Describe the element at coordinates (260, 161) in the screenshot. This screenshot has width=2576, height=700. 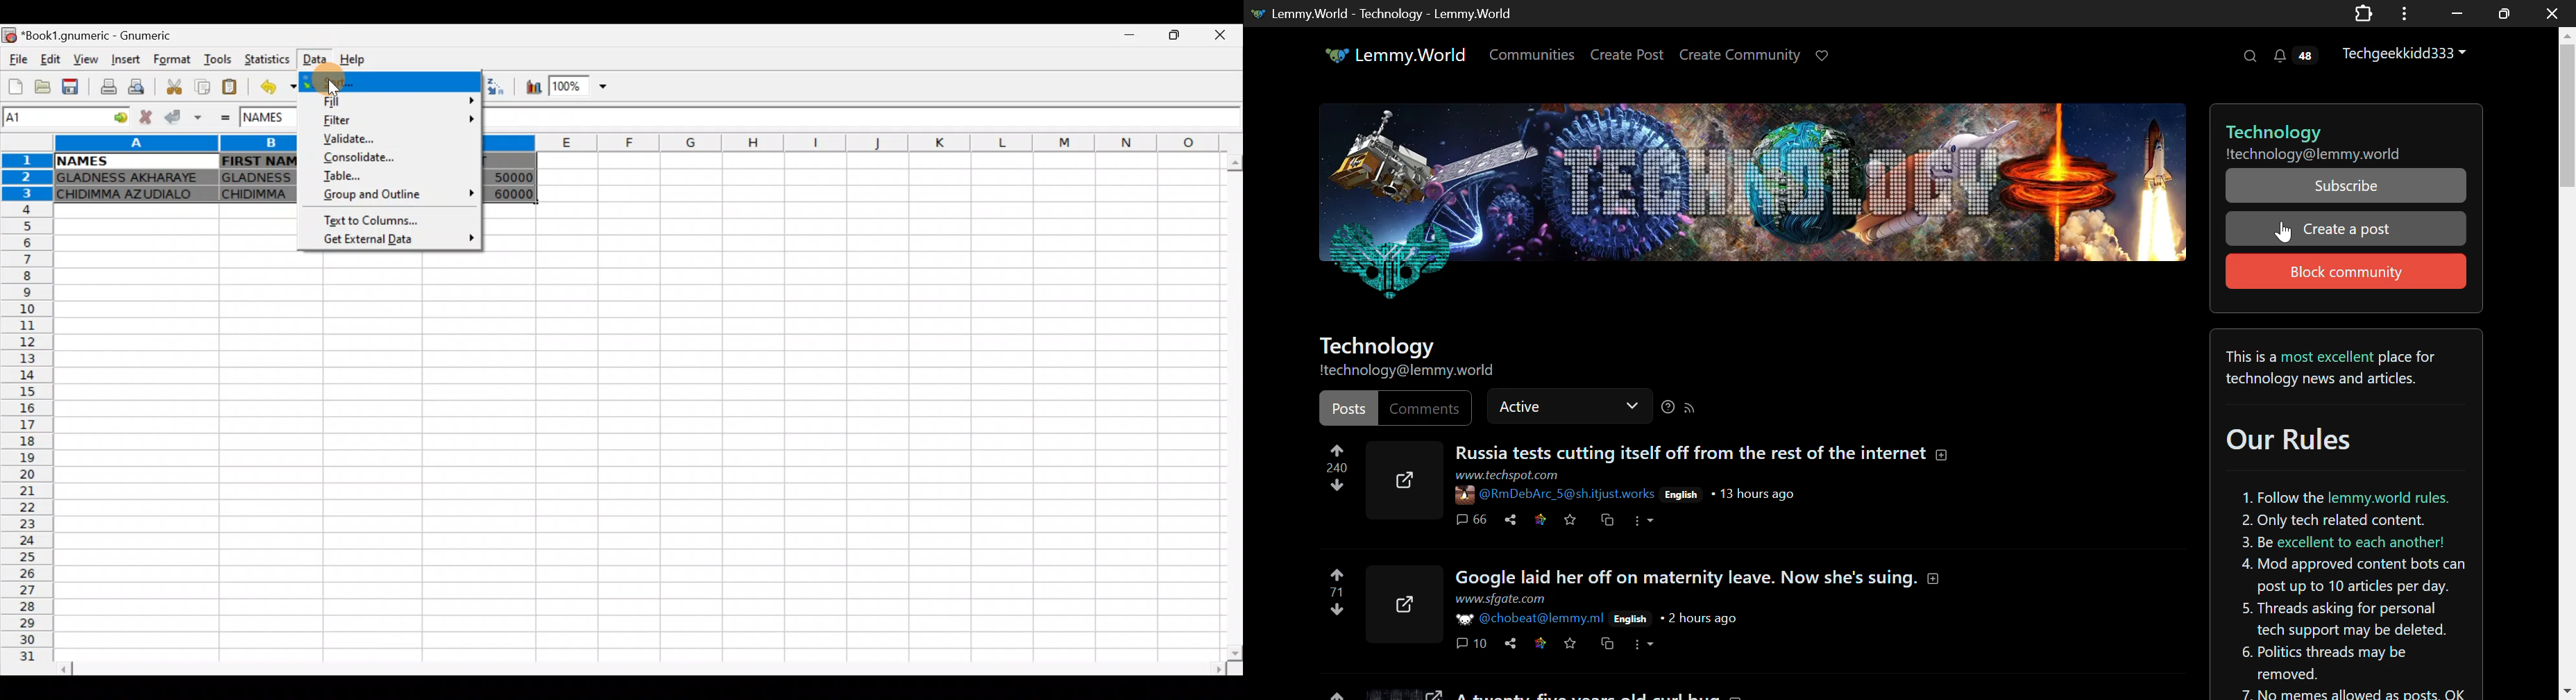
I see `FIRST NAME` at that location.